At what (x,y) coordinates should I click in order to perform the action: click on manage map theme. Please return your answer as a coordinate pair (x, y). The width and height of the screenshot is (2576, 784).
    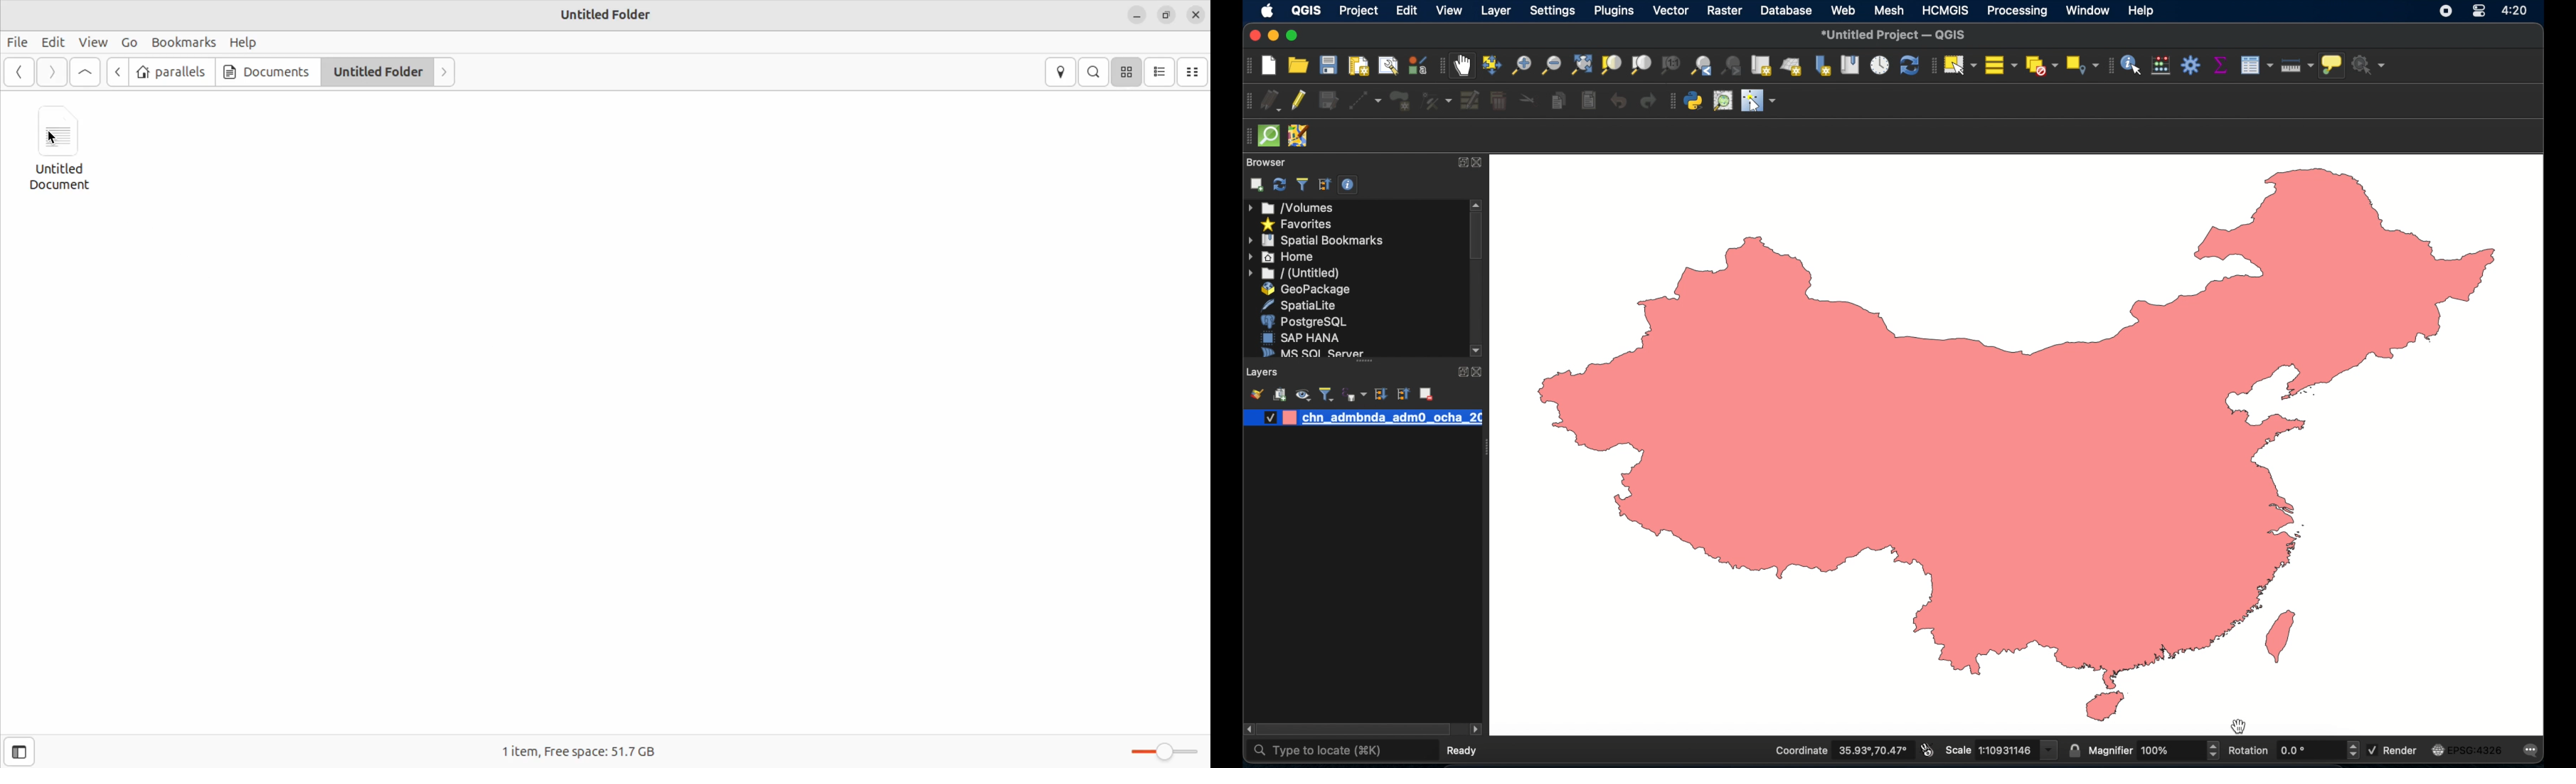
    Looking at the image, I should click on (1302, 395).